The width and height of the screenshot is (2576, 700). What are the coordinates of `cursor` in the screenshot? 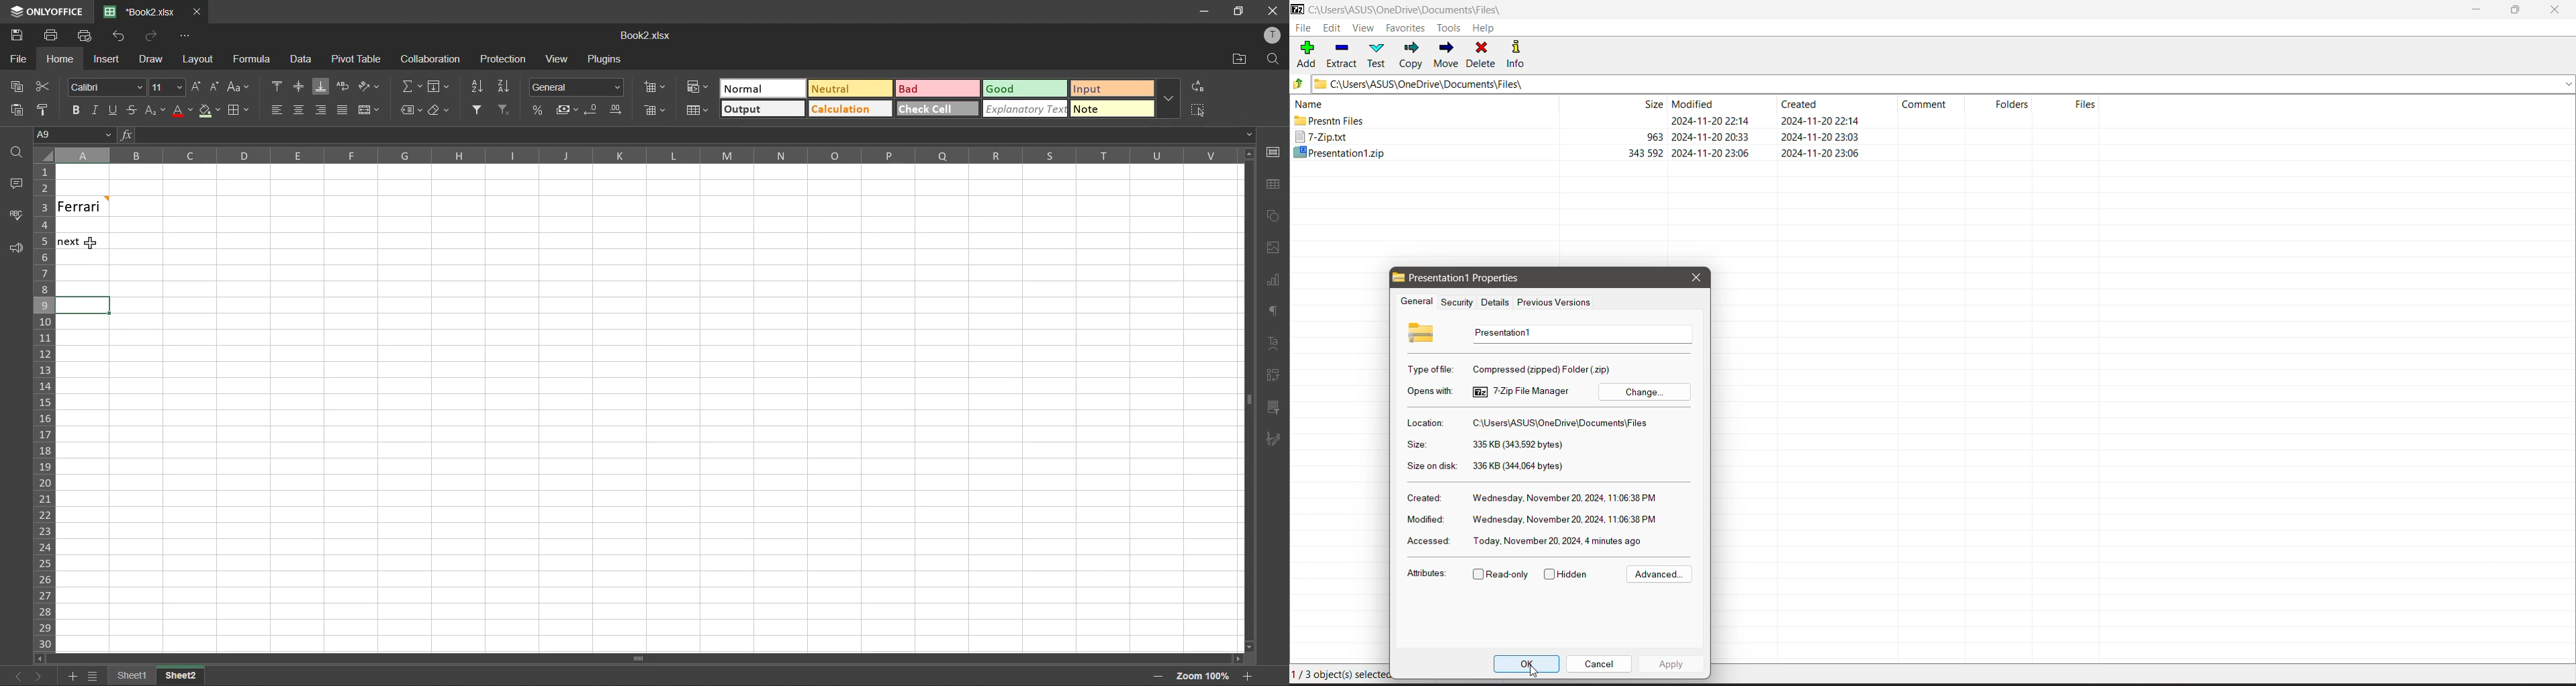 It's located at (92, 242).